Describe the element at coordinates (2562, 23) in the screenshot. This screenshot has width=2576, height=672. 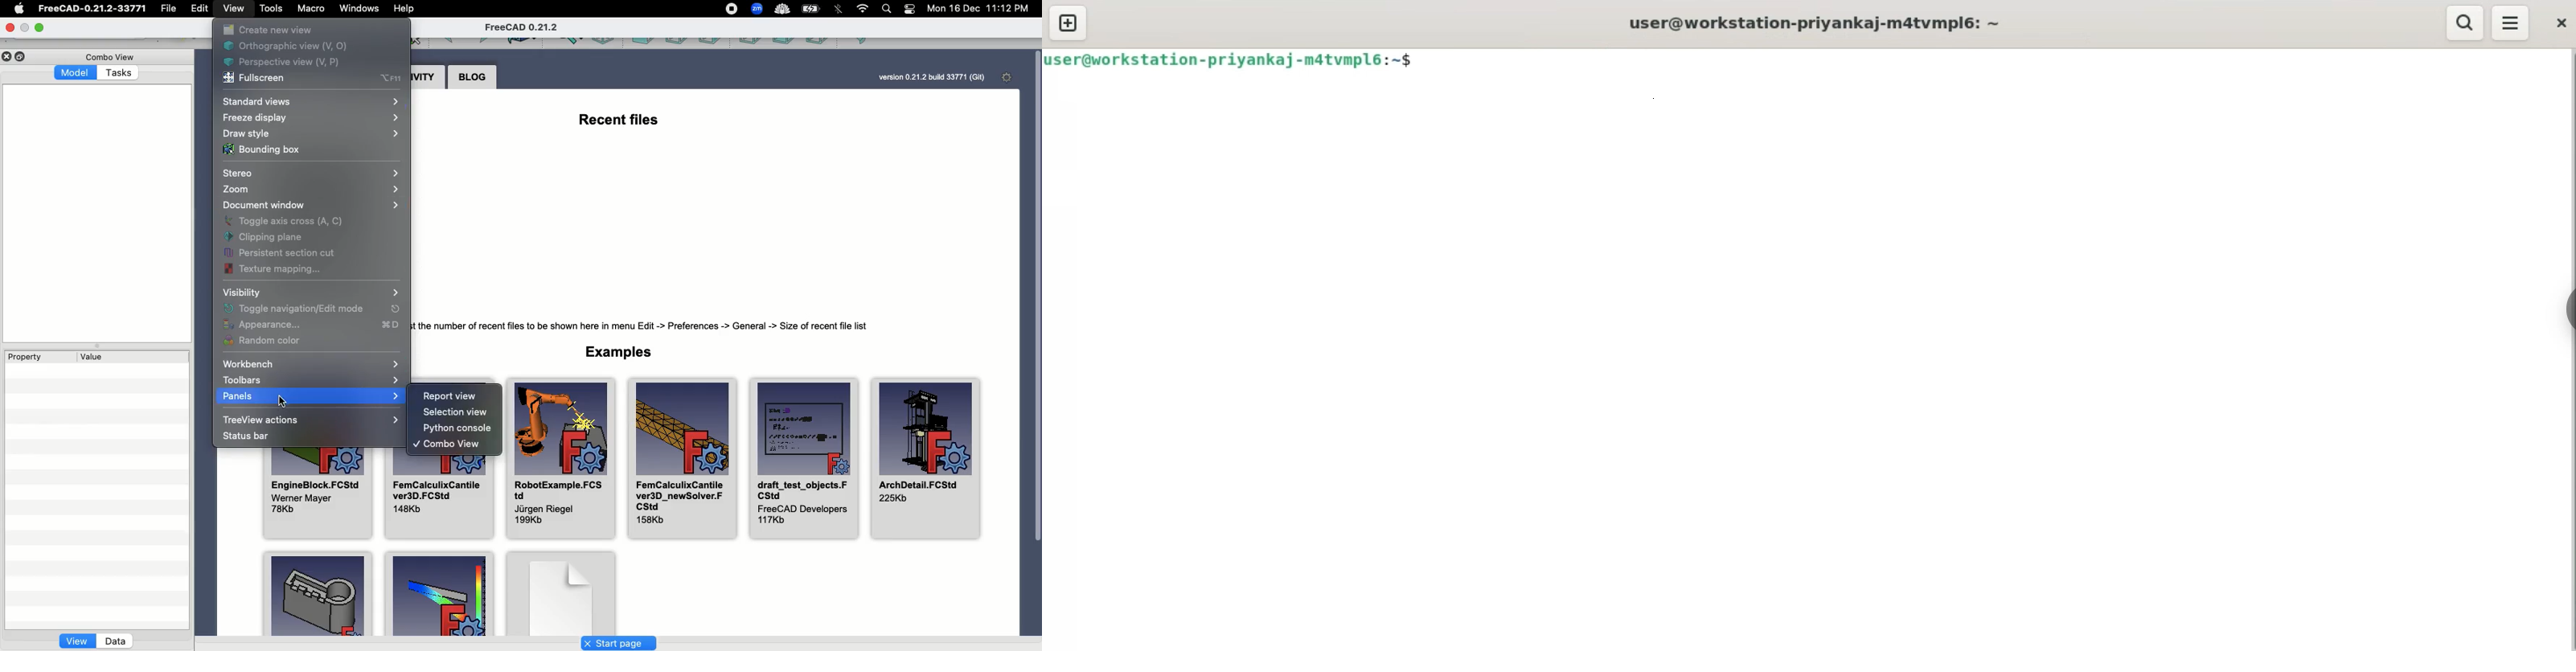
I see `close` at that location.